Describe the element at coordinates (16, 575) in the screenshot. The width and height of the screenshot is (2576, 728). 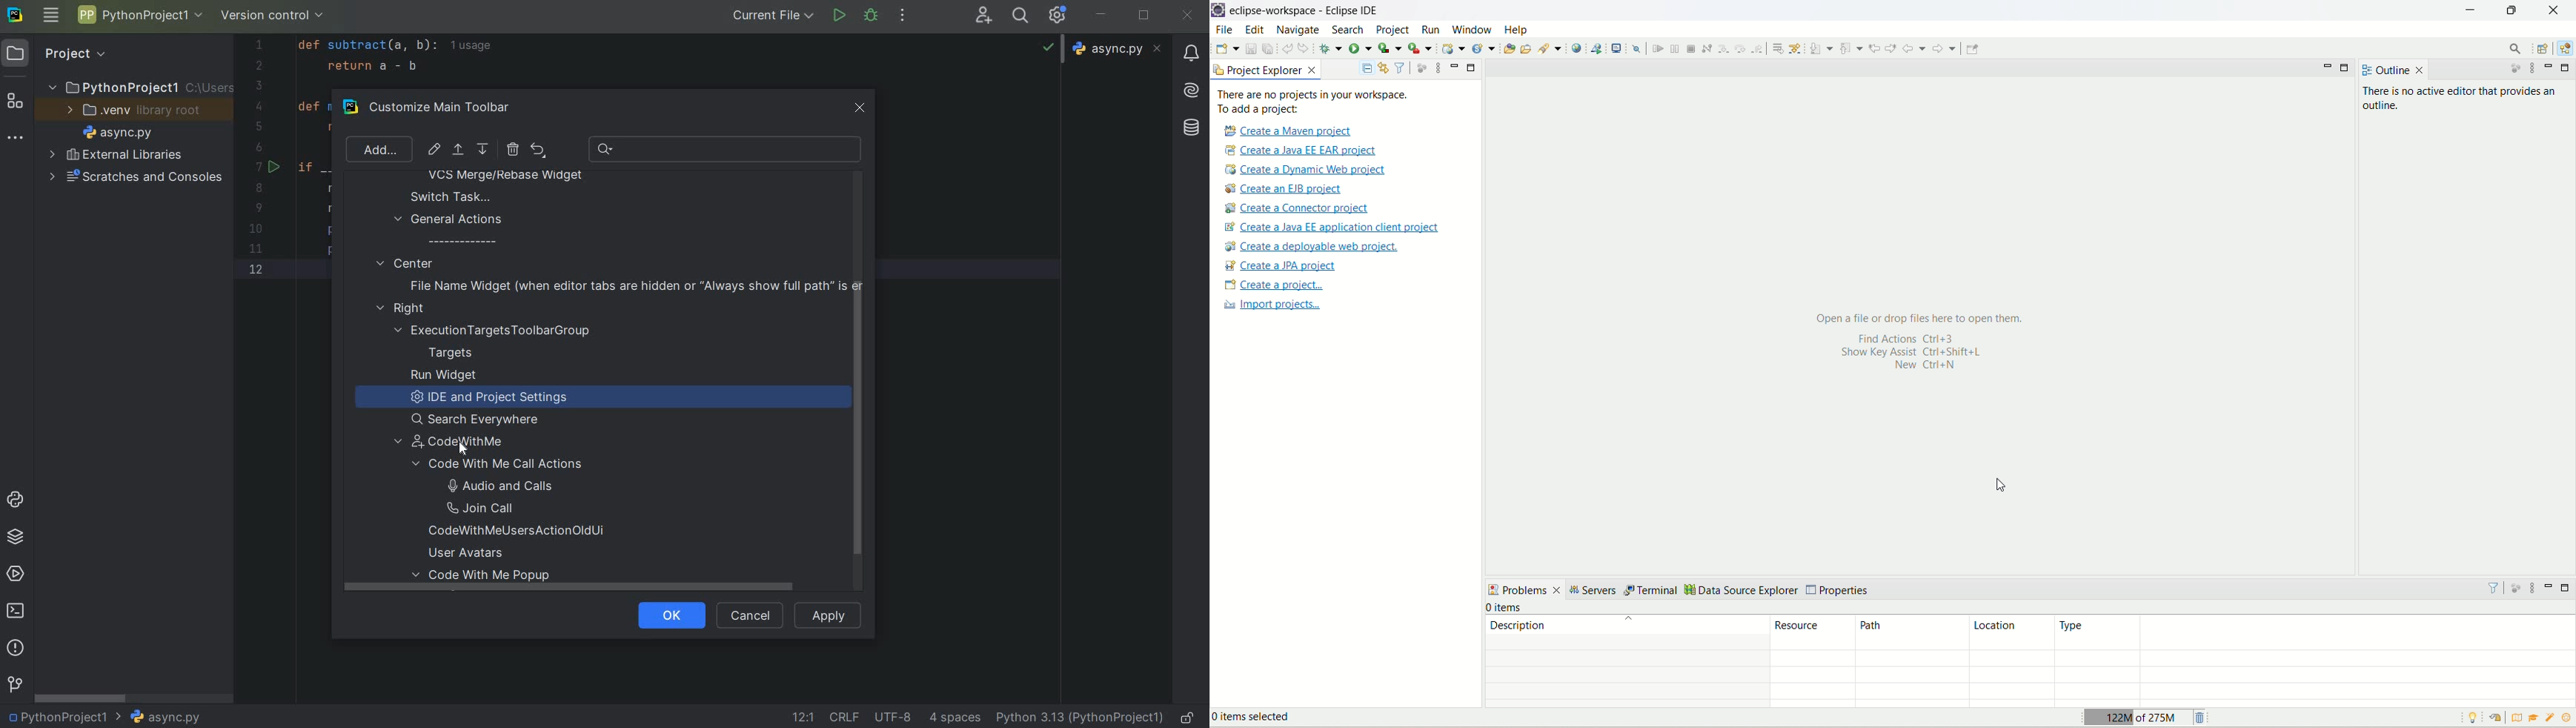
I see `SERVICES` at that location.